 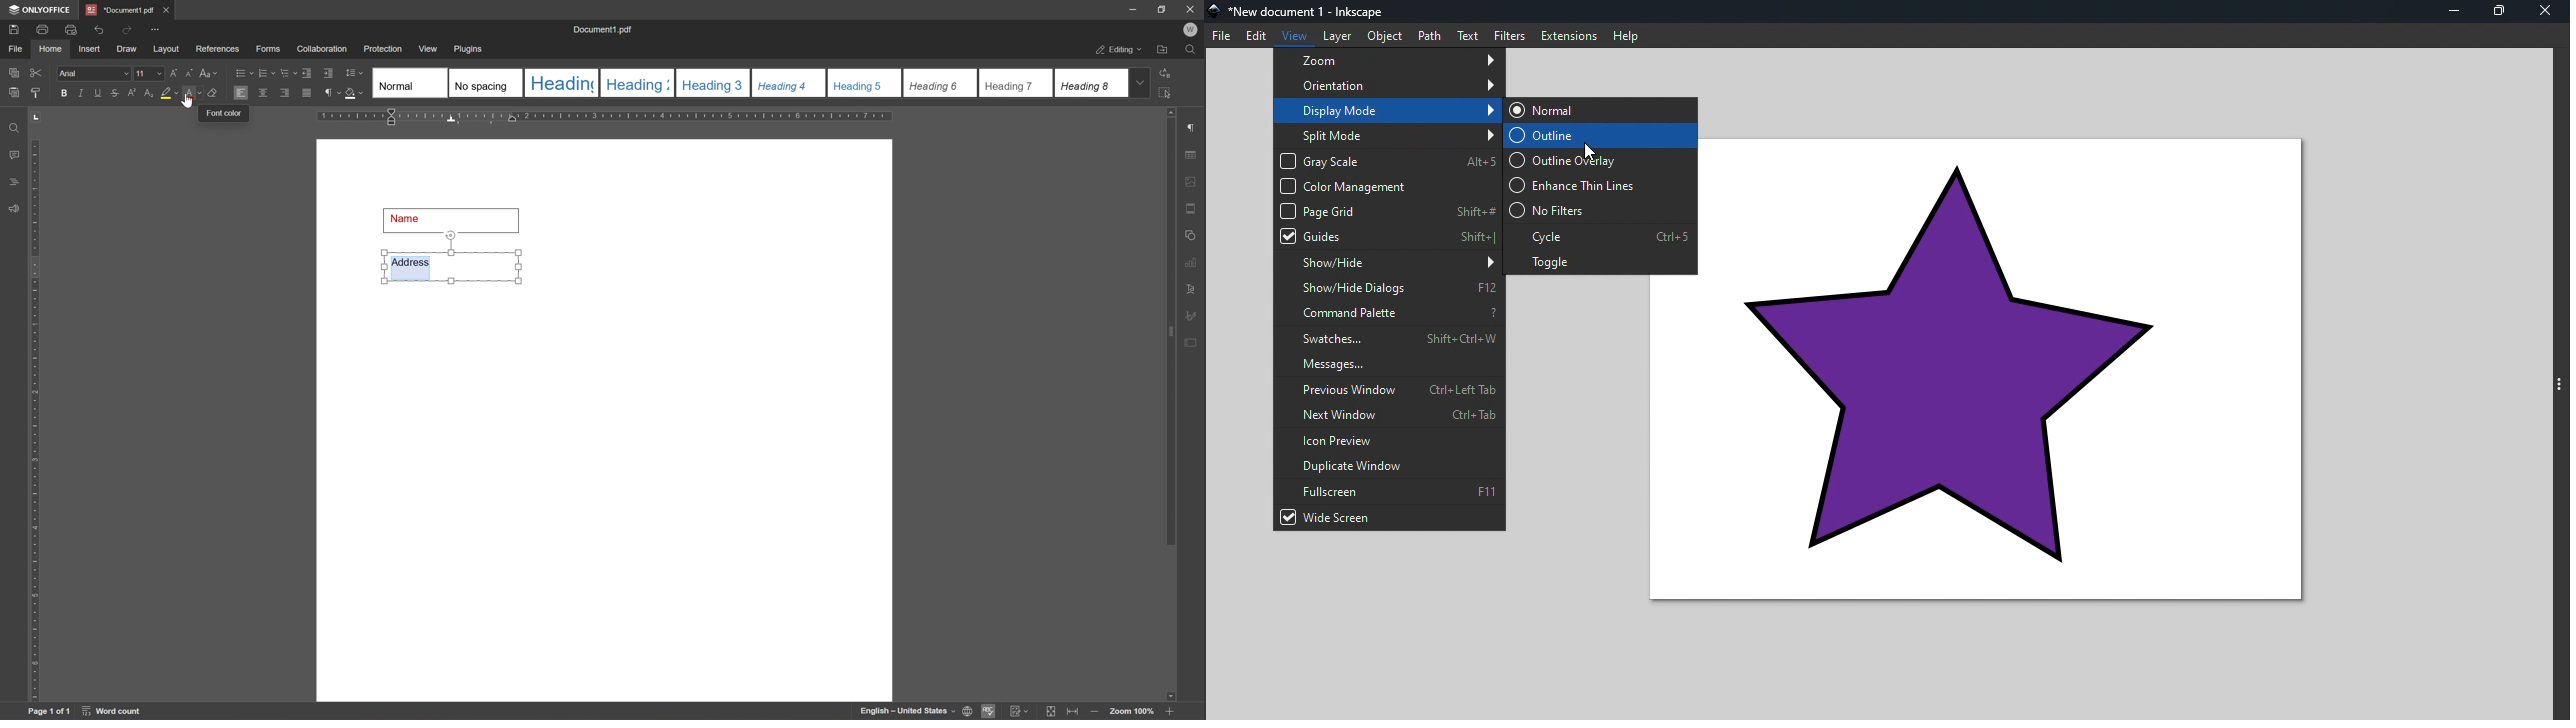 I want to click on page 1 of 1, so click(x=51, y=712).